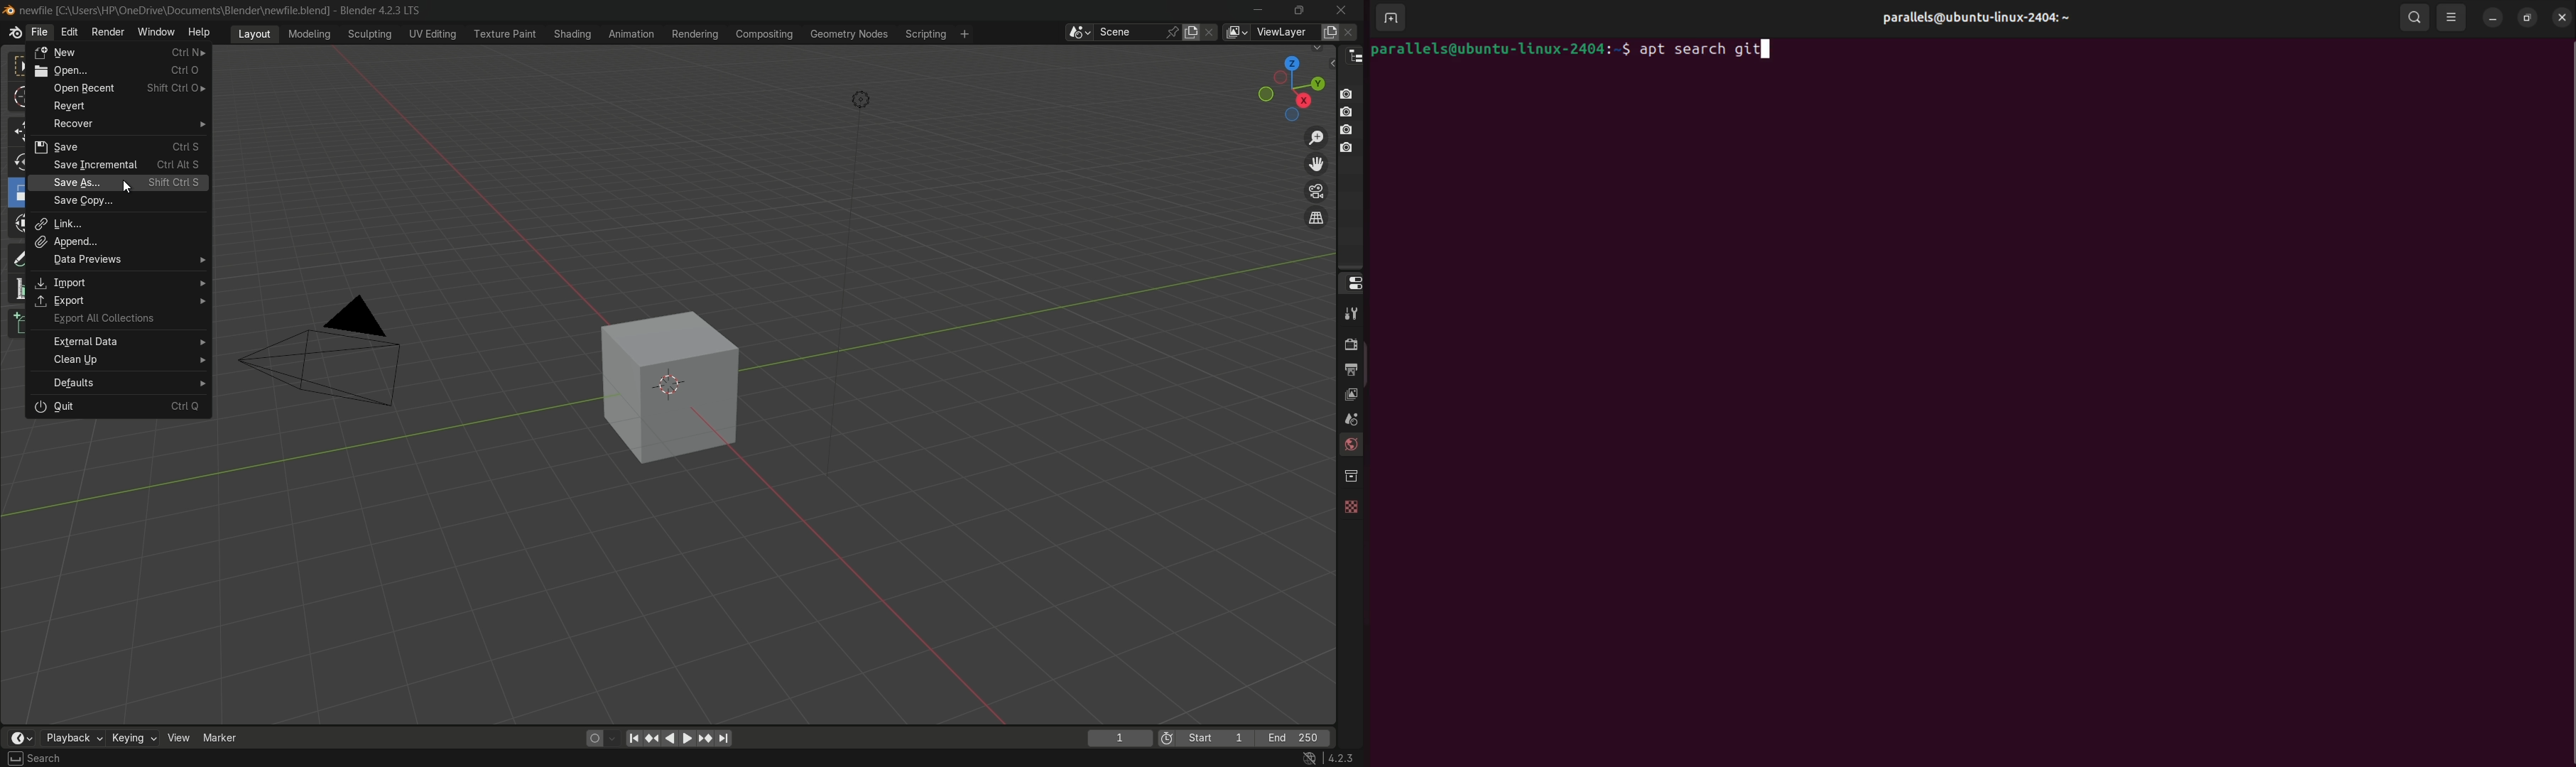 This screenshot has height=784, width=2576. I want to click on jump to keyframe, so click(653, 736).